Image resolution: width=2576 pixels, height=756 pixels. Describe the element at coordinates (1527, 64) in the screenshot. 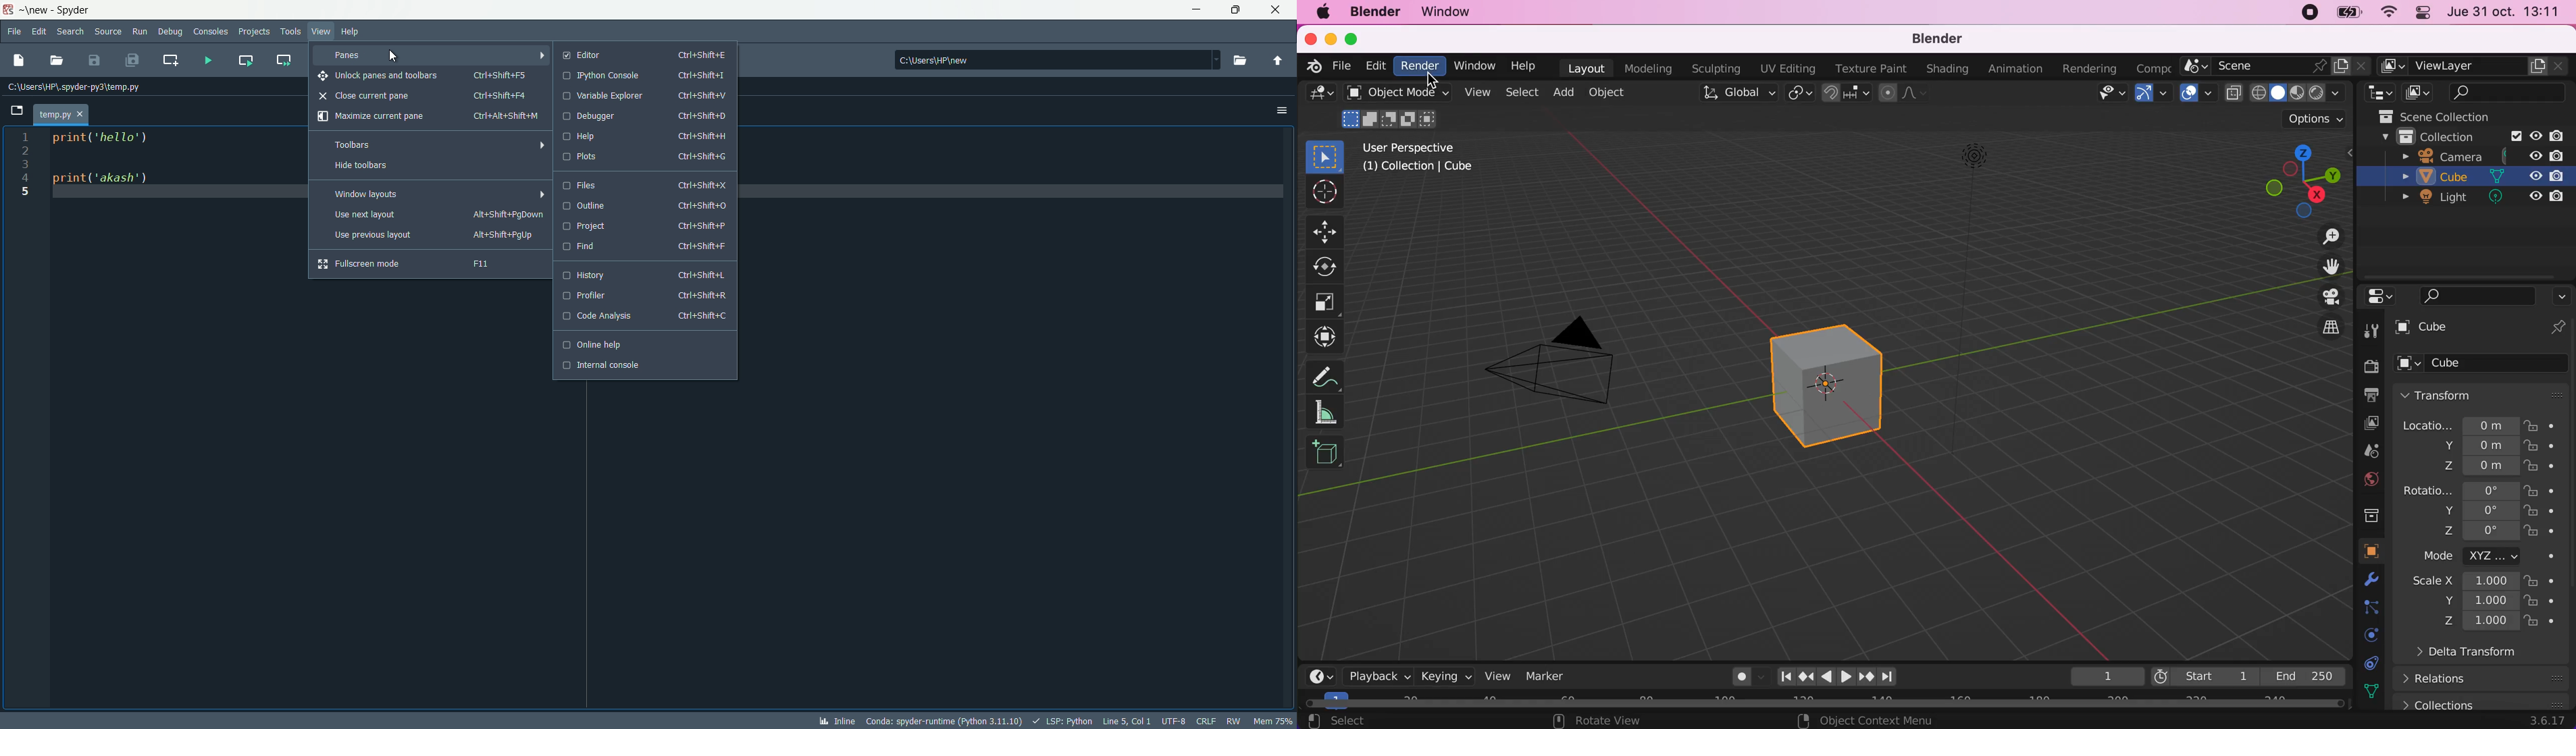

I see `help` at that location.